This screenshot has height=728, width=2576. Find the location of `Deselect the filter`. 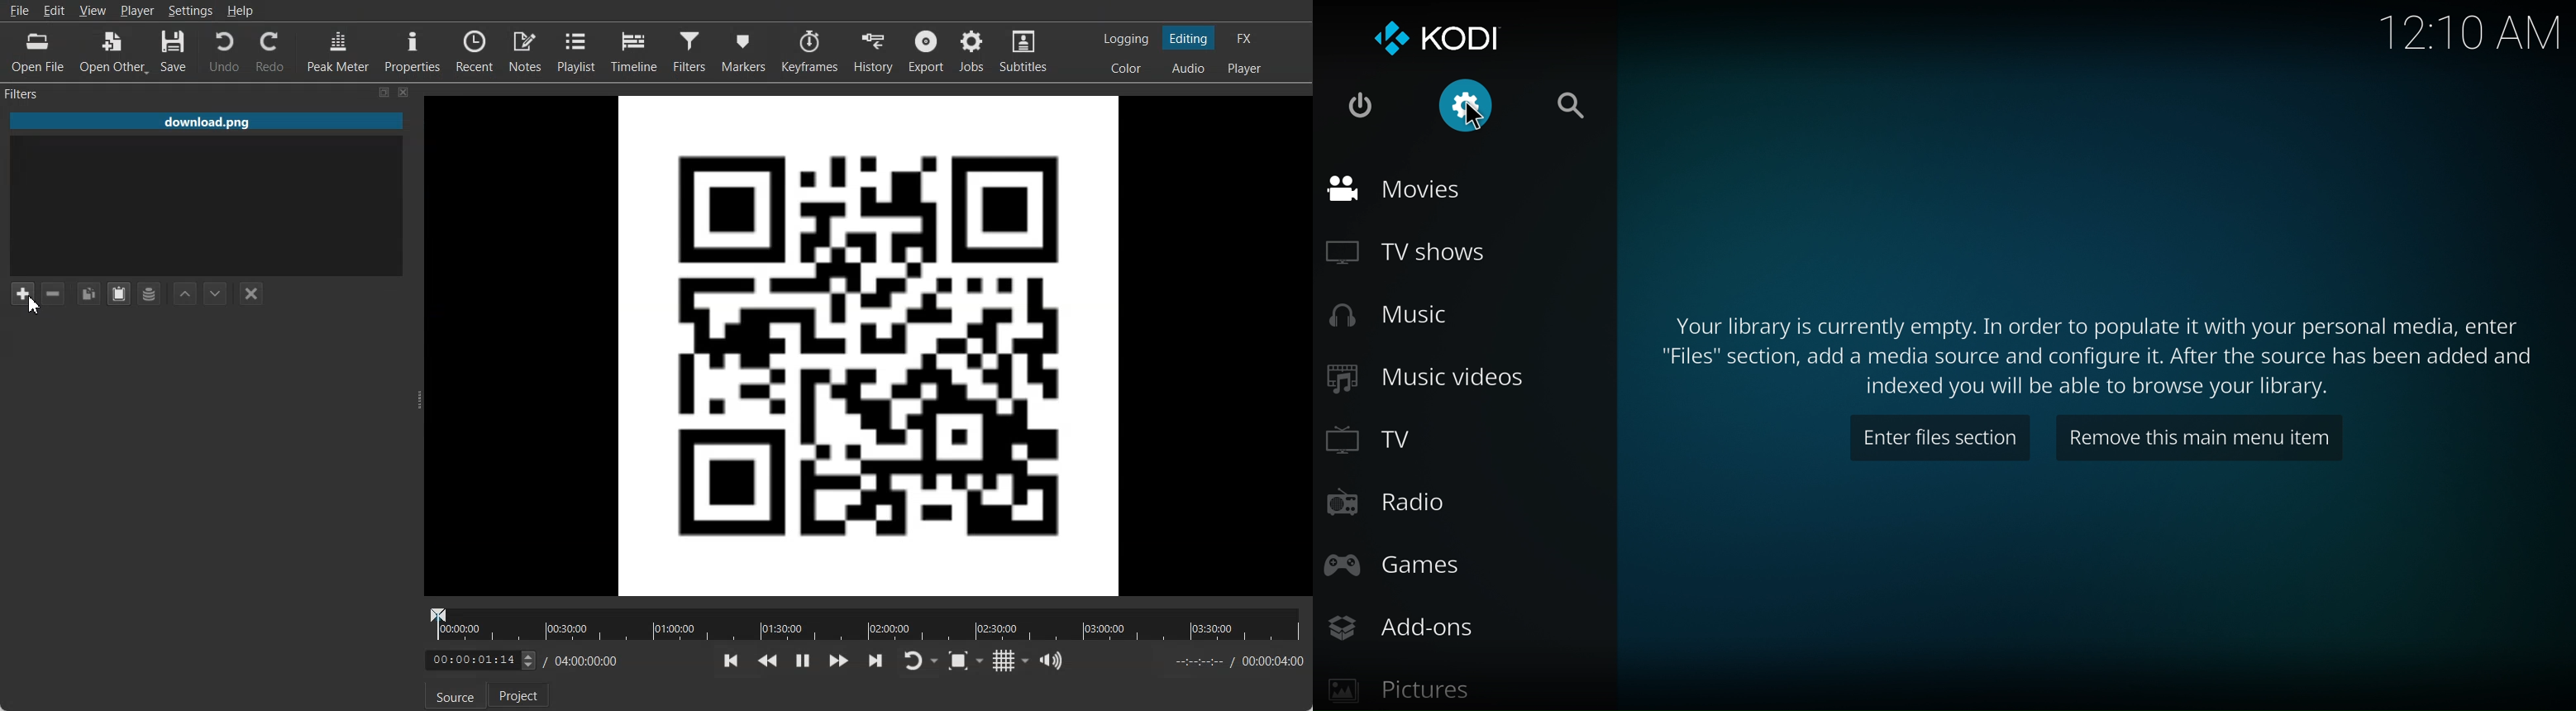

Deselect the filter is located at coordinates (252, 293).